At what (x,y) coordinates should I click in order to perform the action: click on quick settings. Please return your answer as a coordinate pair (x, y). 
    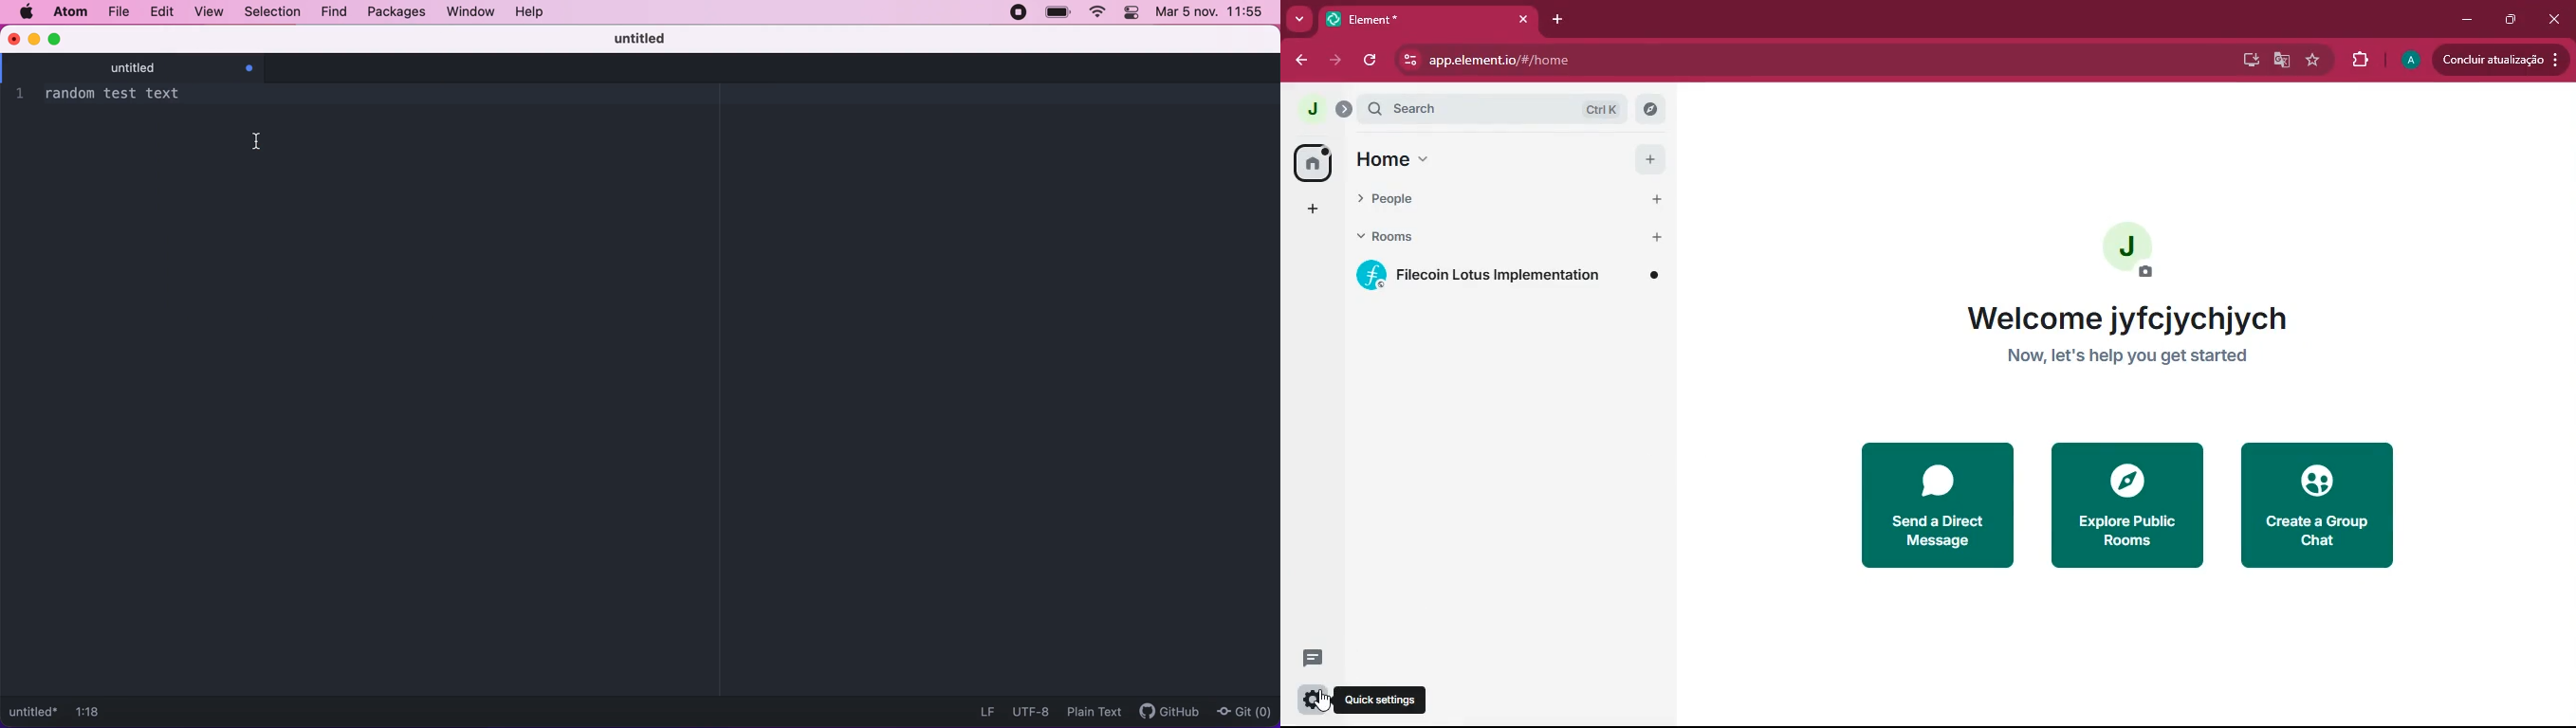
    Looking at the image, I should click on (1311, 700).